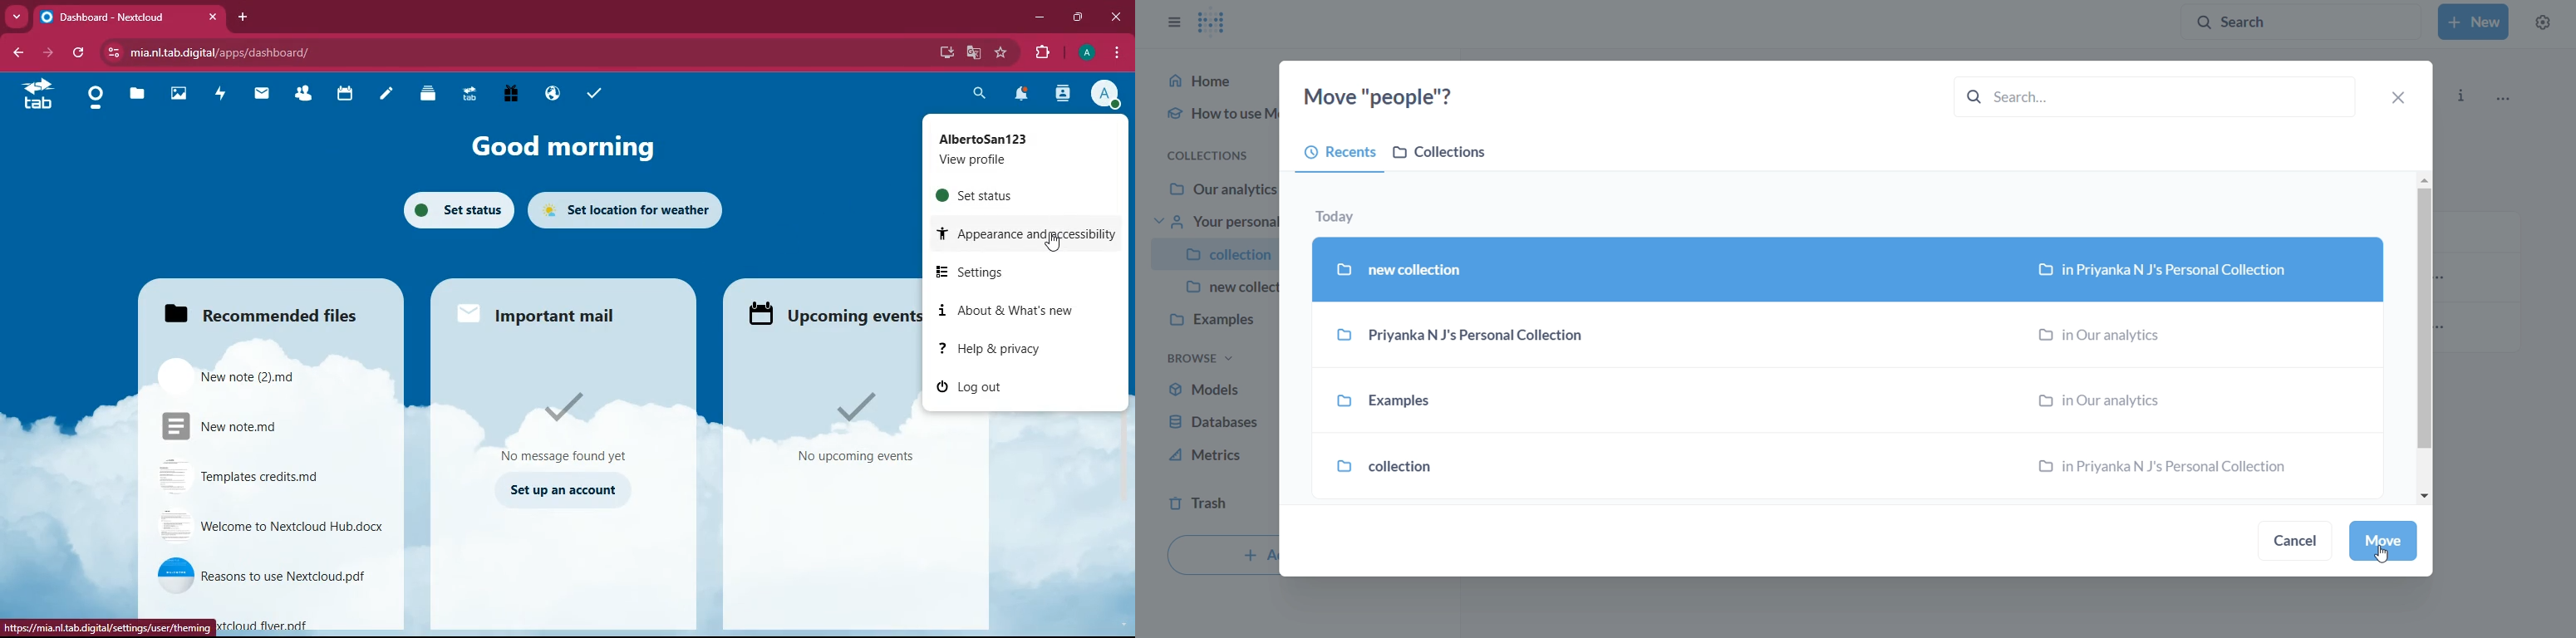 The image size is (2576, 644). What do you see at coordinates (1119, 52) in the screenshot?
I see `menu` at bounding box center [1119, 52].